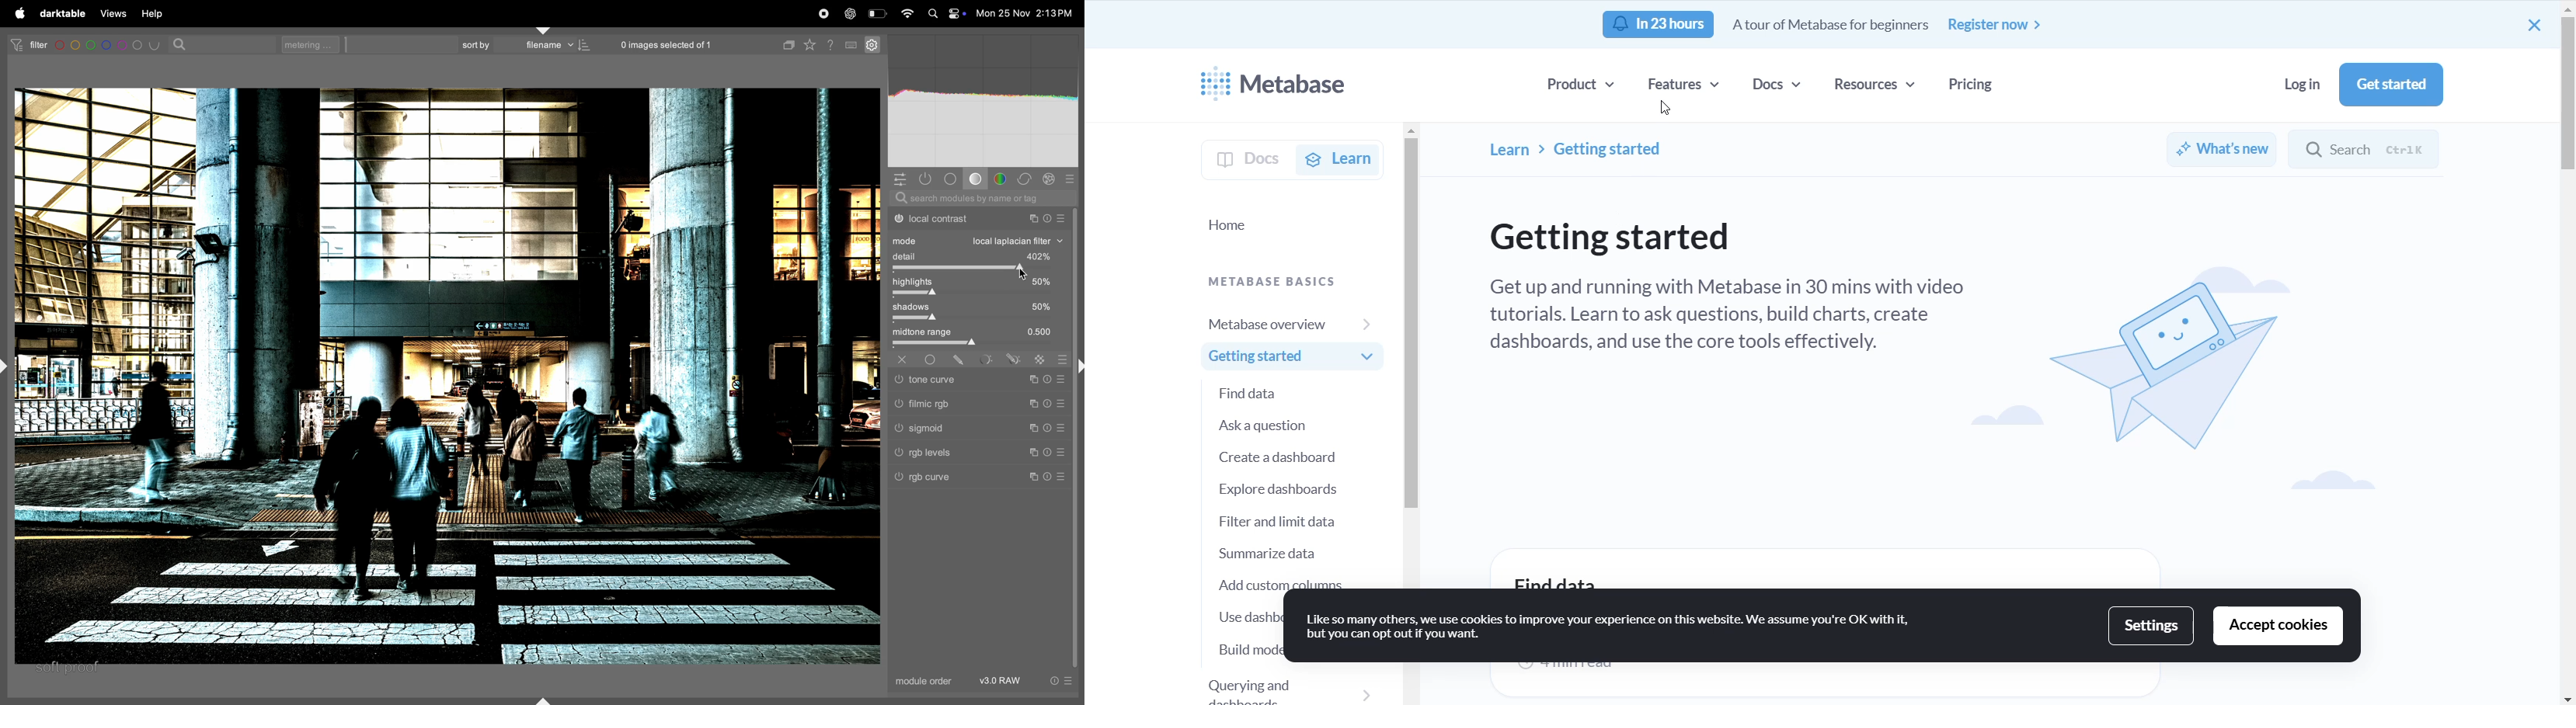 The image size is (2576, 728). Describe the element at coordinates (2291, 83) in the screenshot. I see `log in` at that location.